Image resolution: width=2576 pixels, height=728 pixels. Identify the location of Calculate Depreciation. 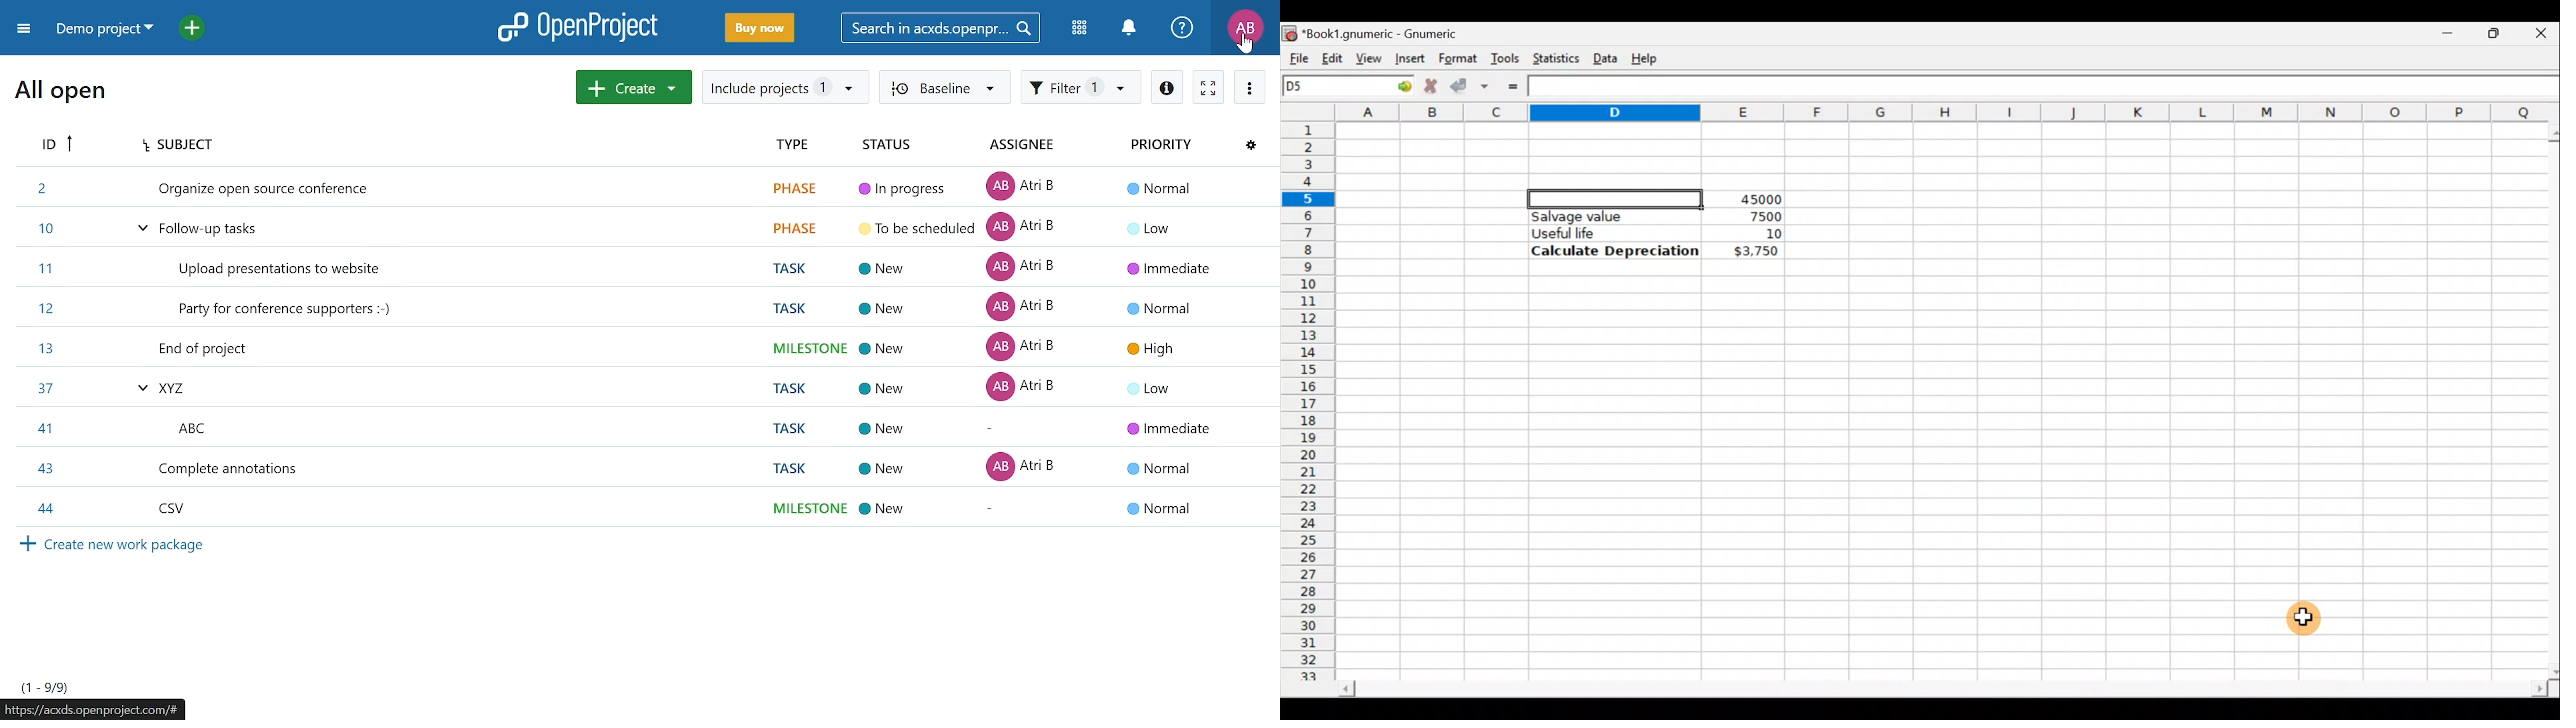
(1615, 250).